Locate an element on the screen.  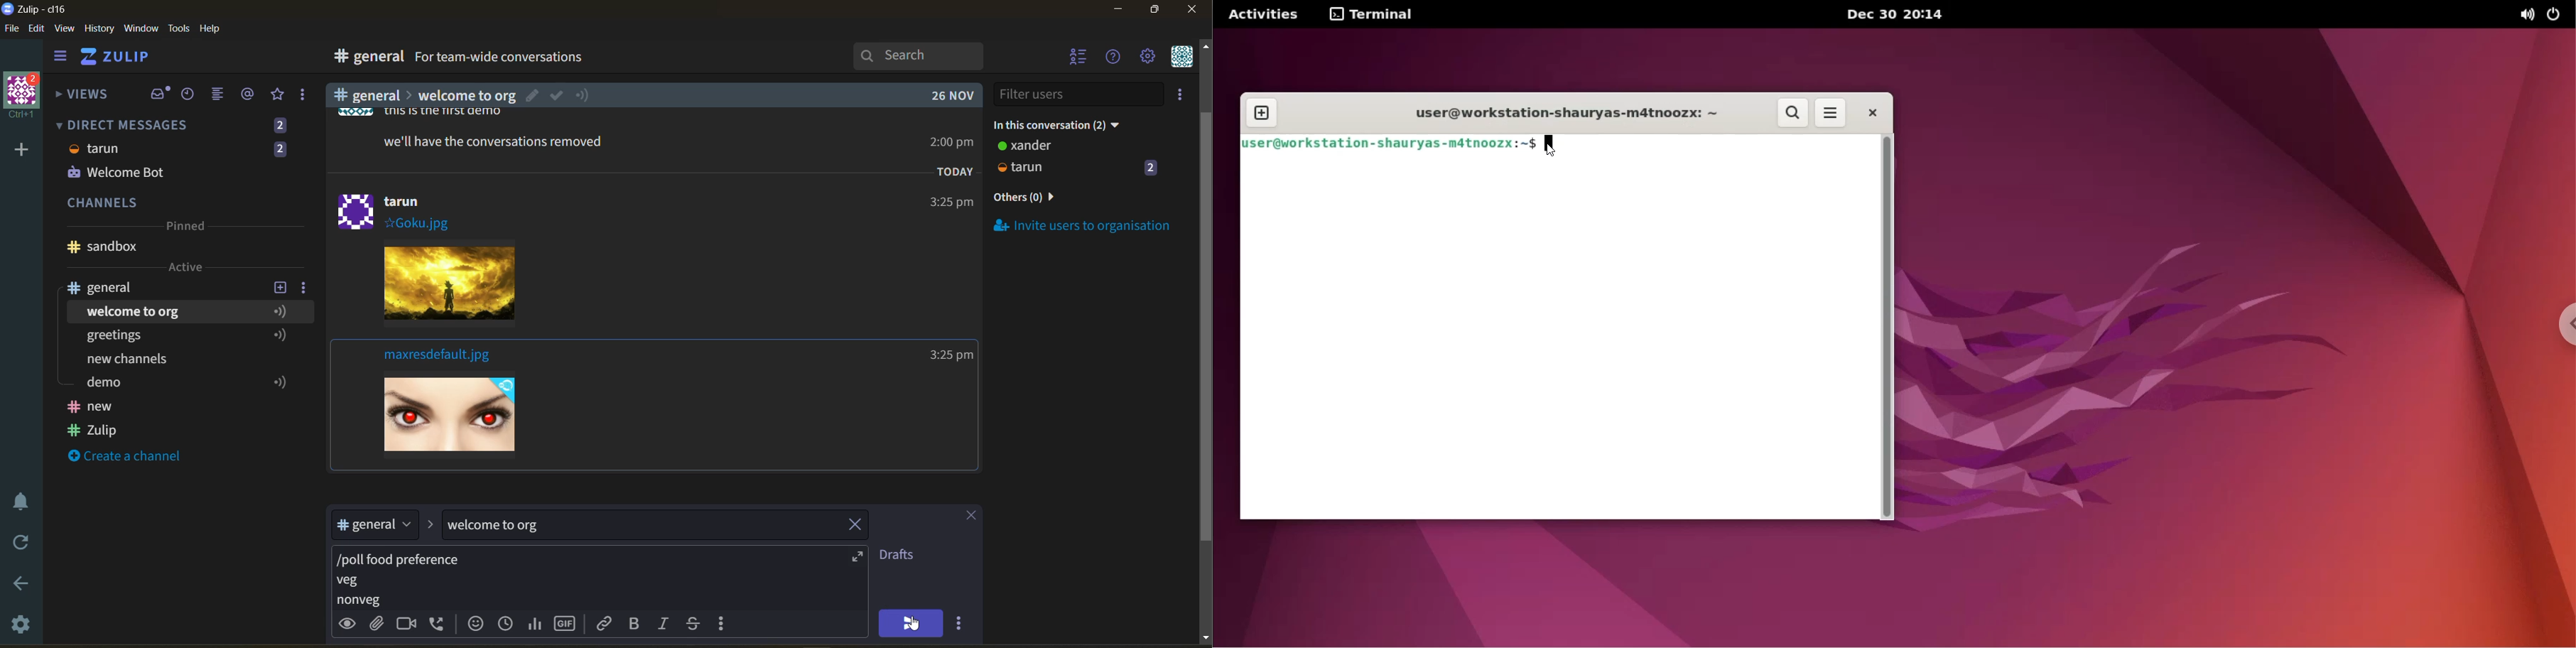
italic is located at coordinates (666, 625).